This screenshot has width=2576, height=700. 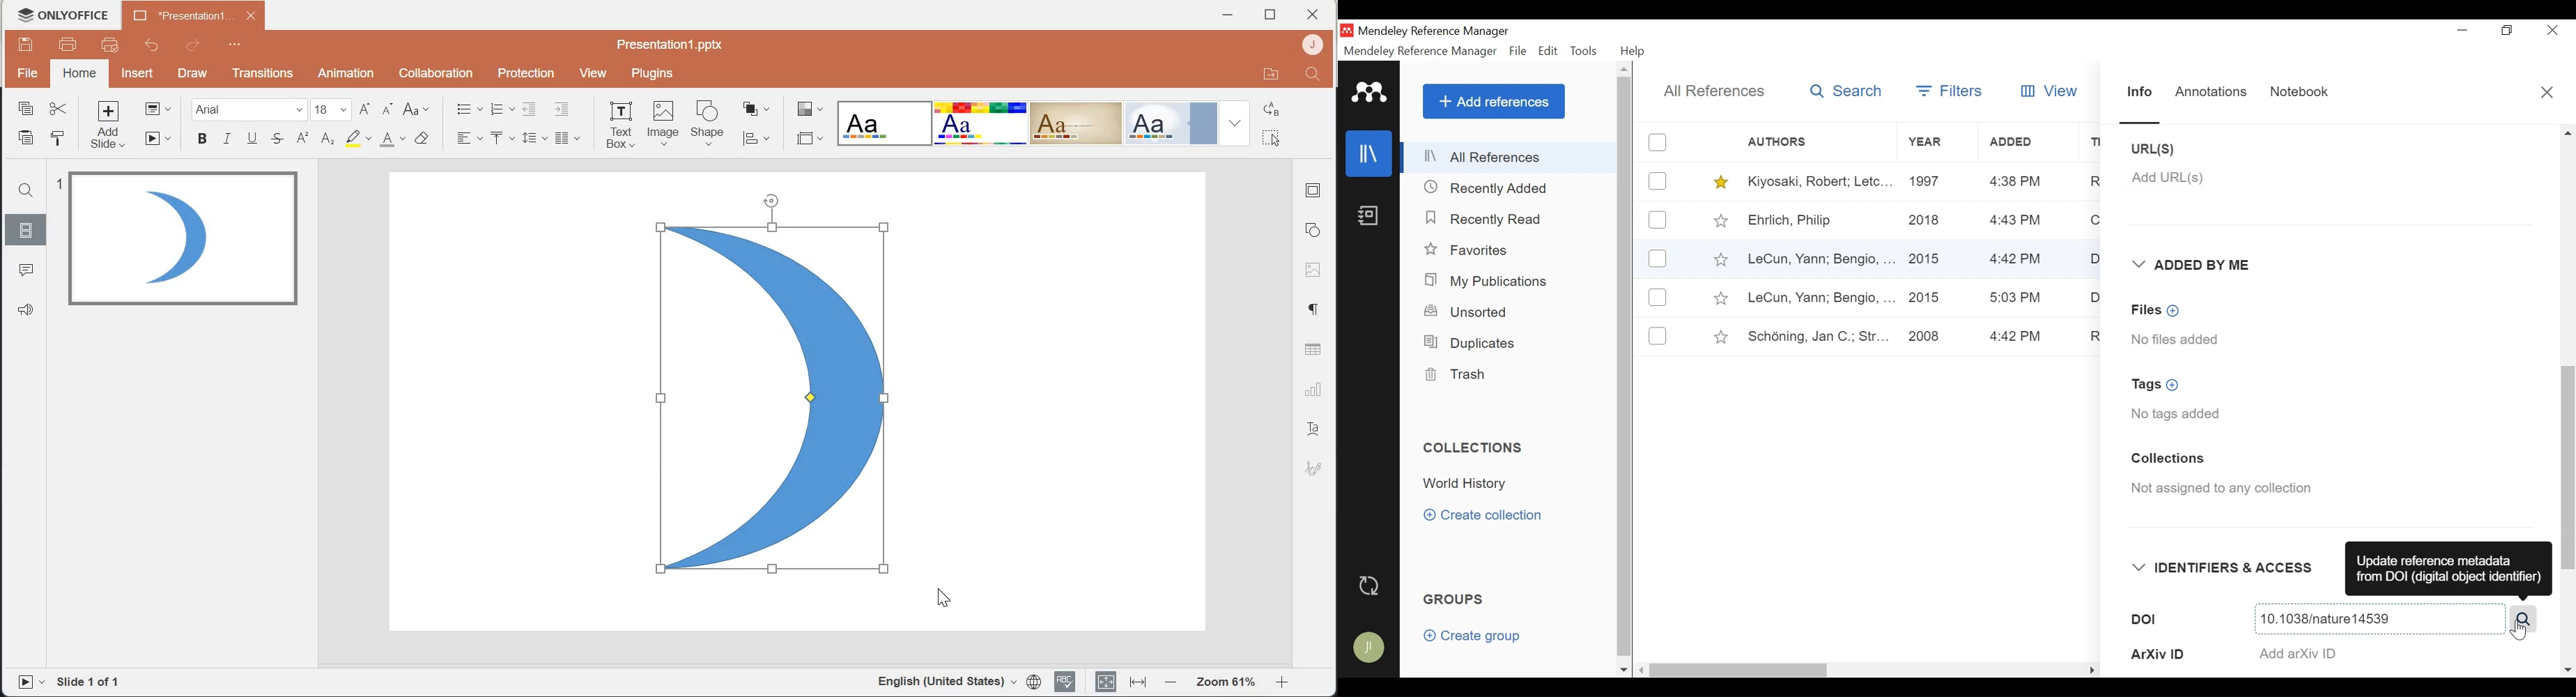 I want to click on Mendeley Reference Manger, so click(x=1442, y=31).